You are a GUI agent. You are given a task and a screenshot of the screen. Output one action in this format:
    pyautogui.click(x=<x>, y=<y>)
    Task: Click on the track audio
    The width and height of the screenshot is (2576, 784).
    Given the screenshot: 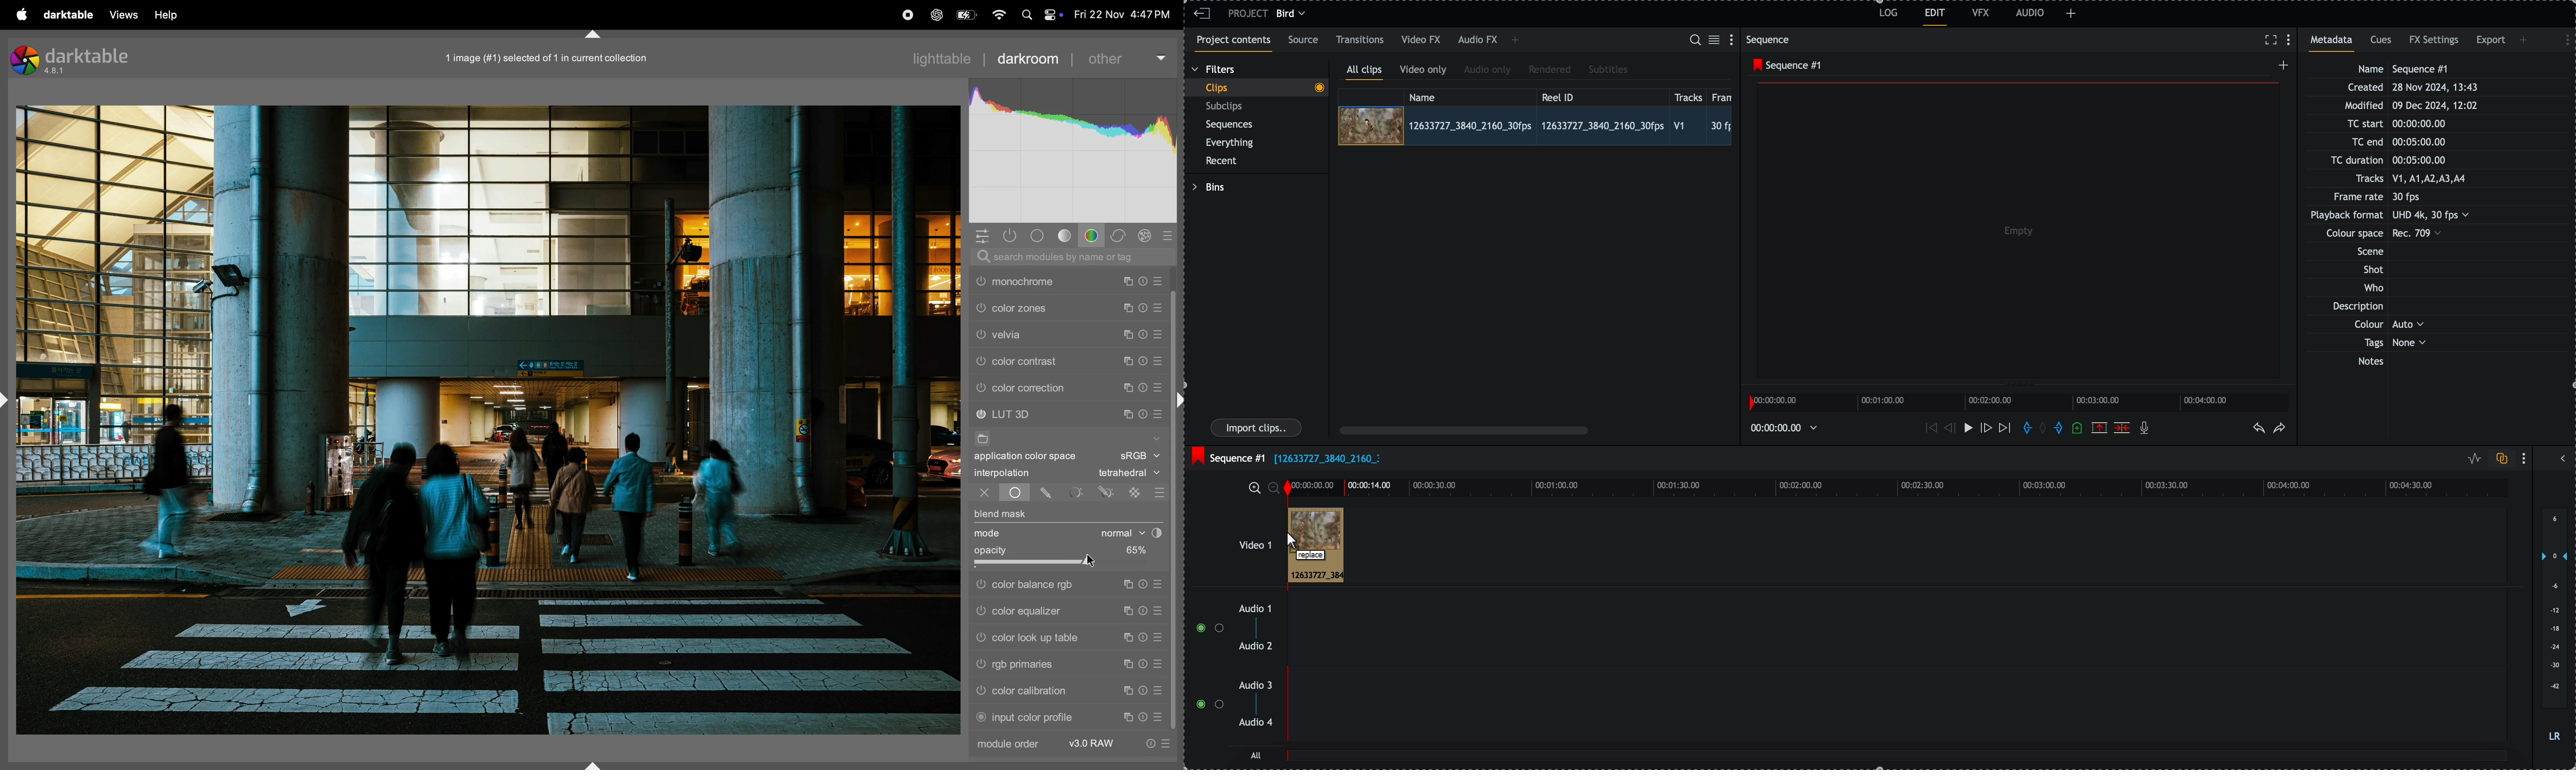 What is the action you would take?
    pyautogui.click(x=1896, y=711)
    